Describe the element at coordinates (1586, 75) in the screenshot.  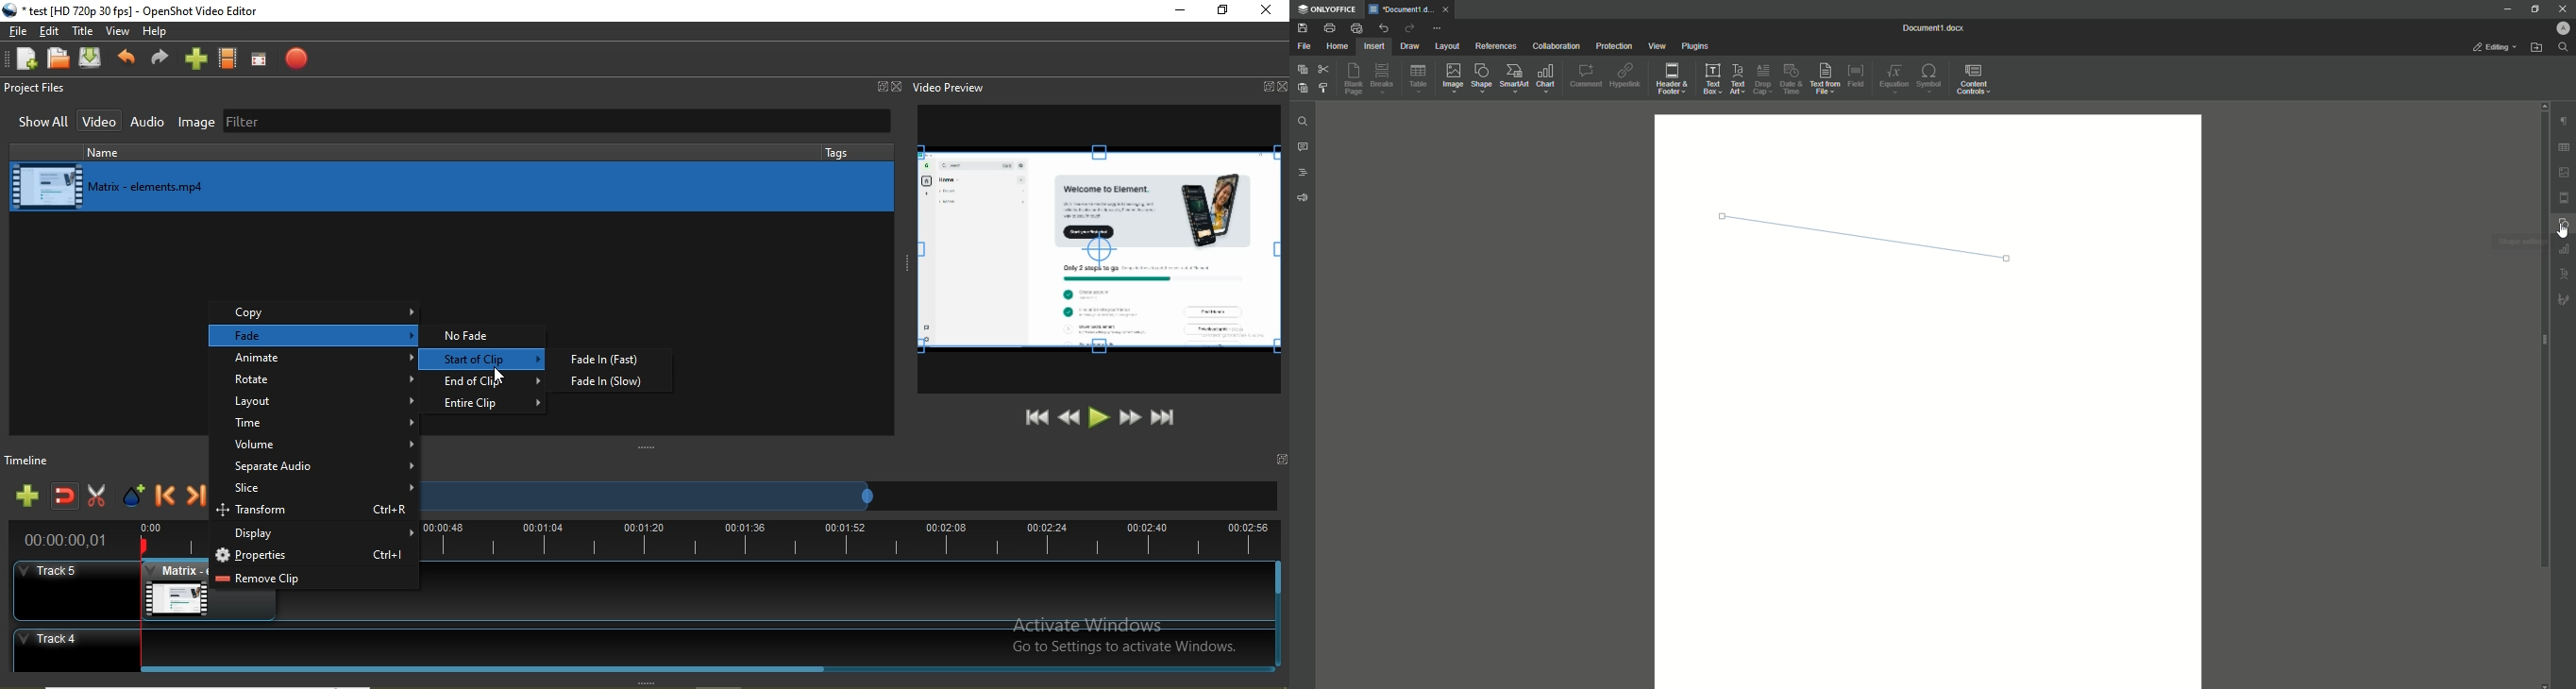
I see `Comment` at that location.